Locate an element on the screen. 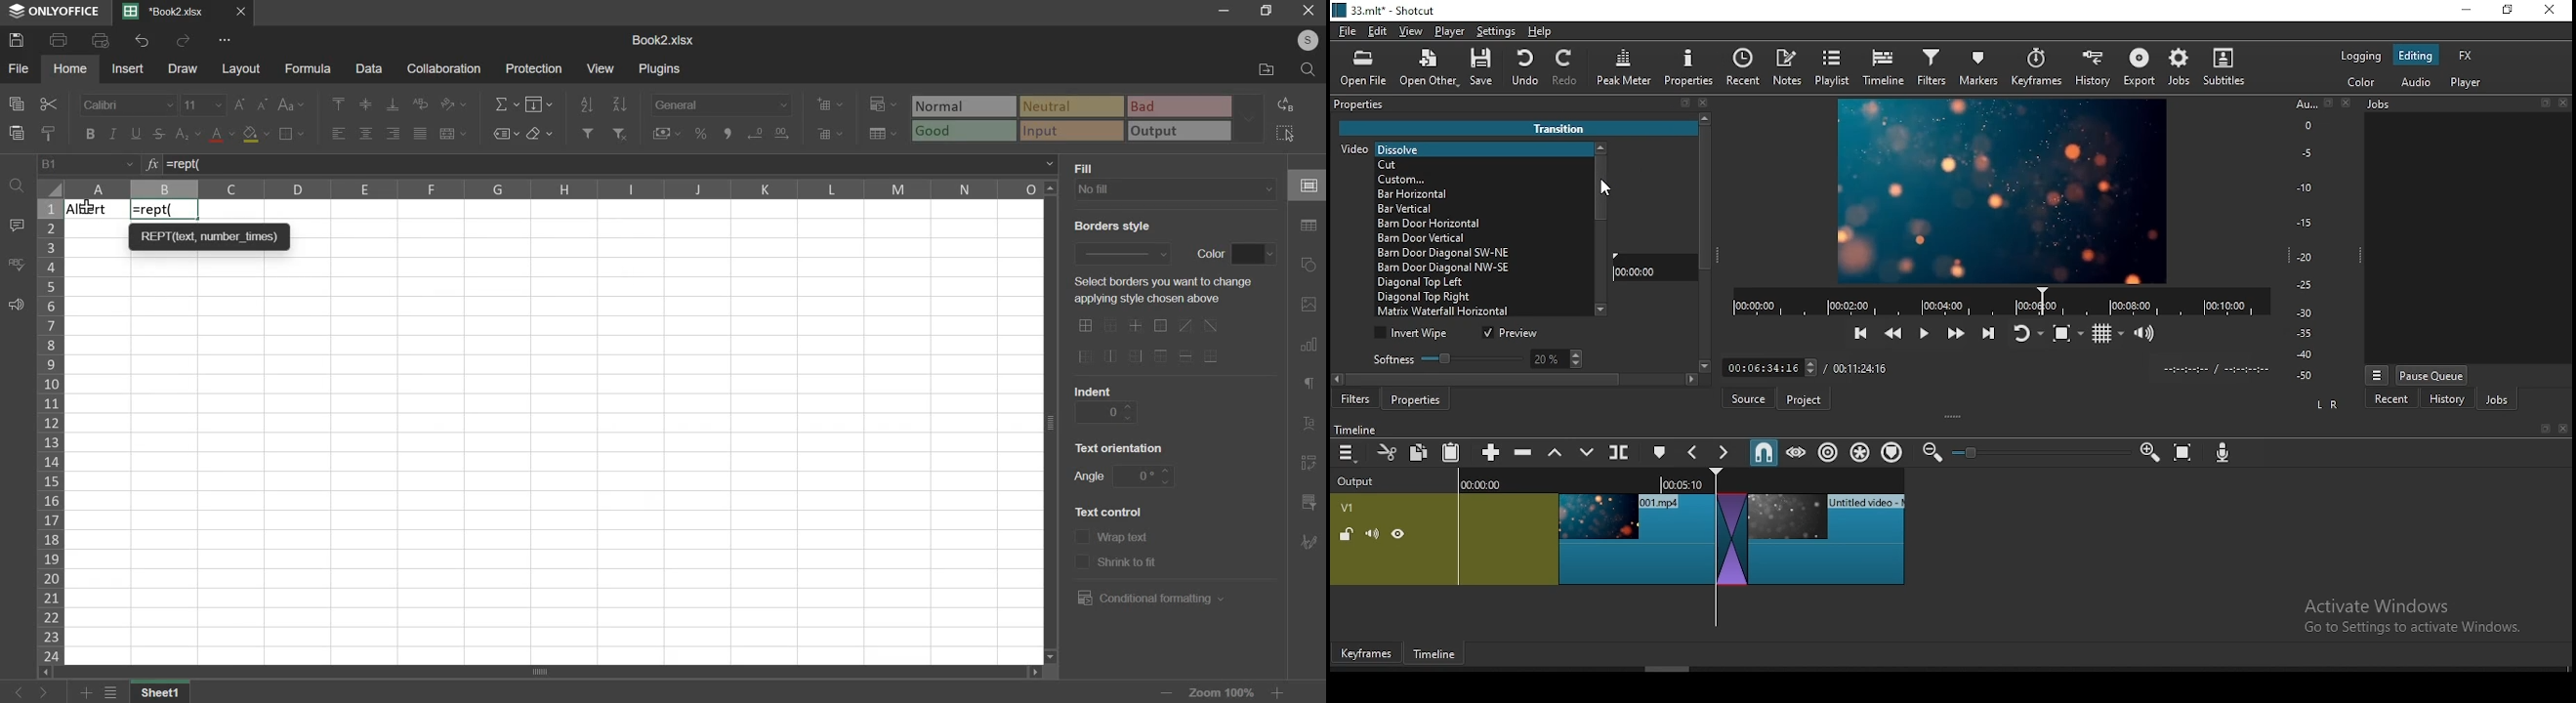   is located at coordinates (2562, 430).